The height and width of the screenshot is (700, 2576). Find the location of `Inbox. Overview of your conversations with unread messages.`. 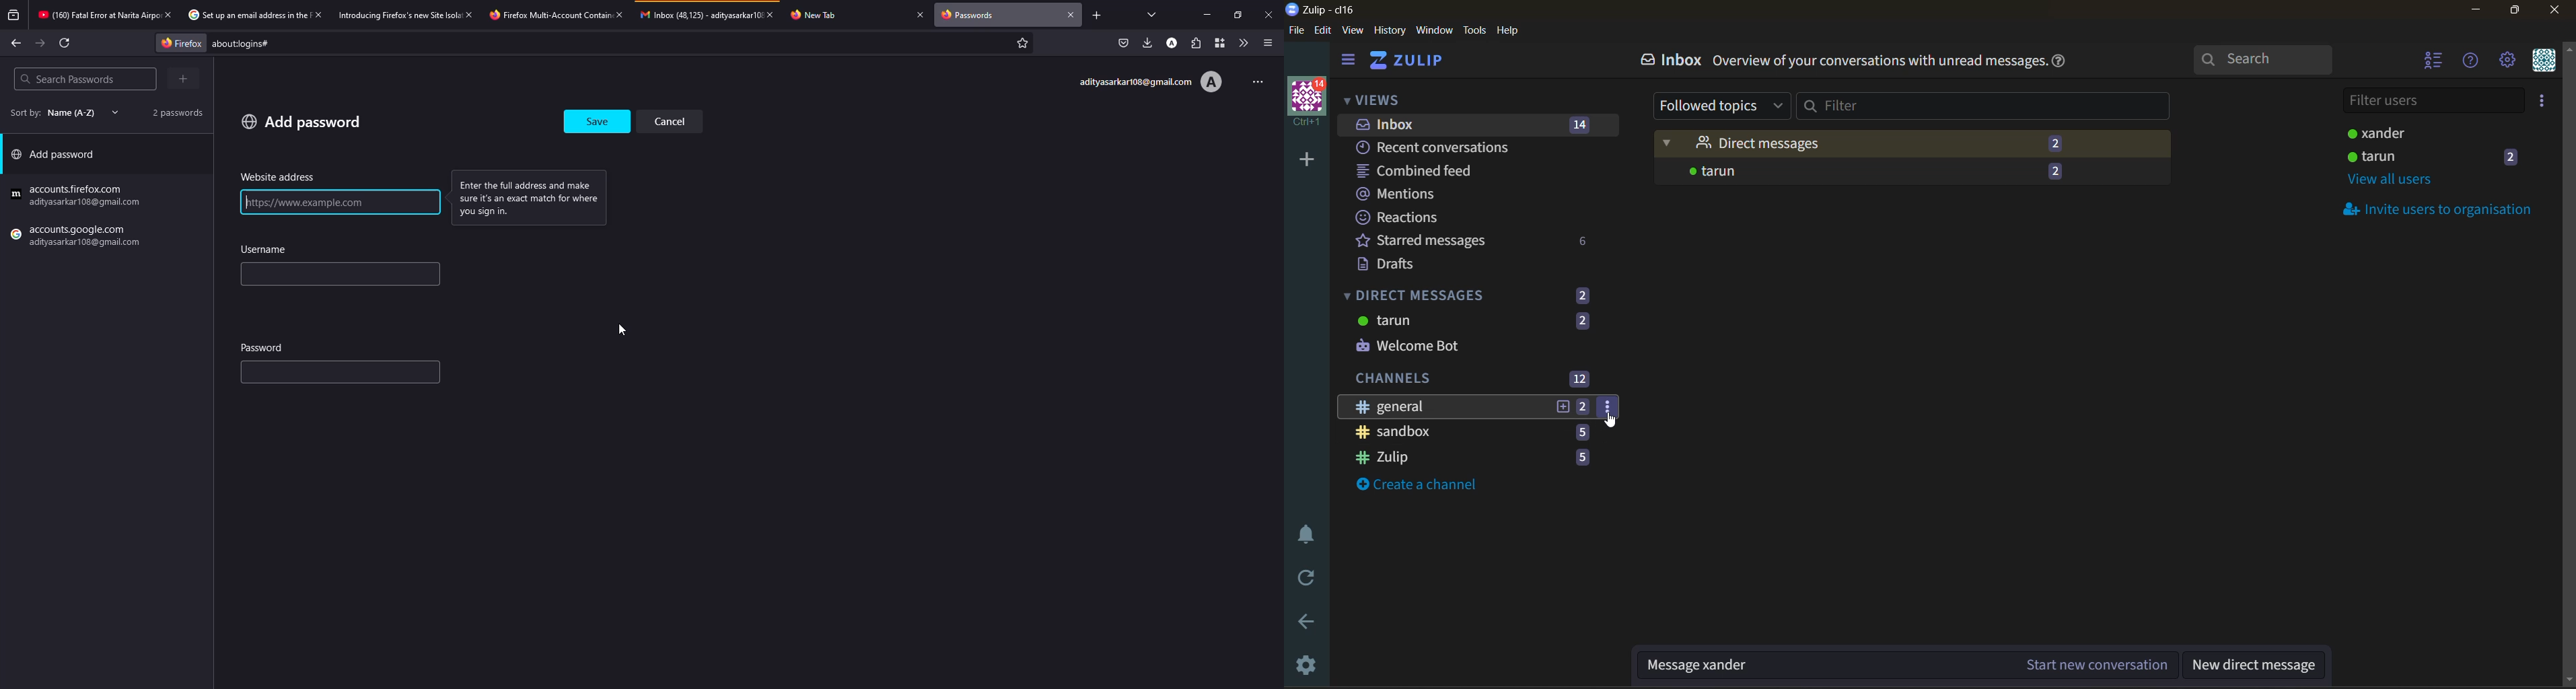

Inbox. Overview of your conversations with unread messages. is located at coordinates (1831, 59).